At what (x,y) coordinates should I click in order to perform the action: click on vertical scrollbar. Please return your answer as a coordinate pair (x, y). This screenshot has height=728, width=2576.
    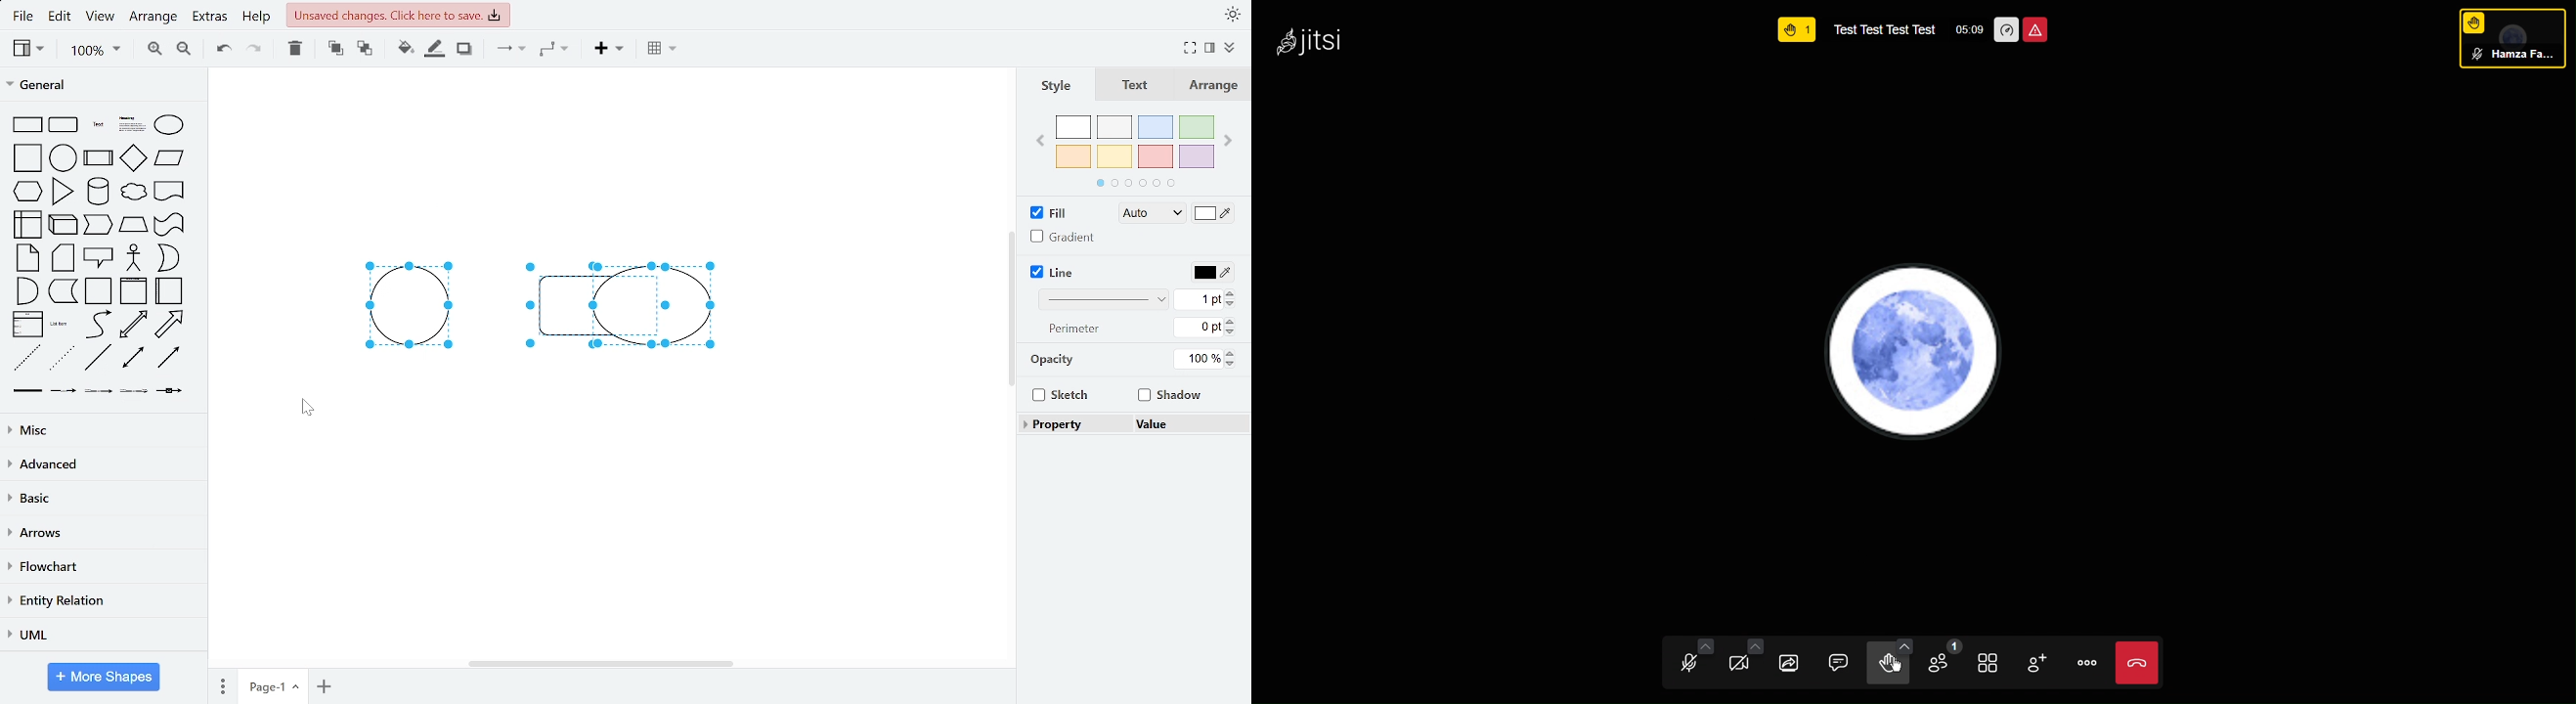
    Looking at the image, I should click on (1009, 307).